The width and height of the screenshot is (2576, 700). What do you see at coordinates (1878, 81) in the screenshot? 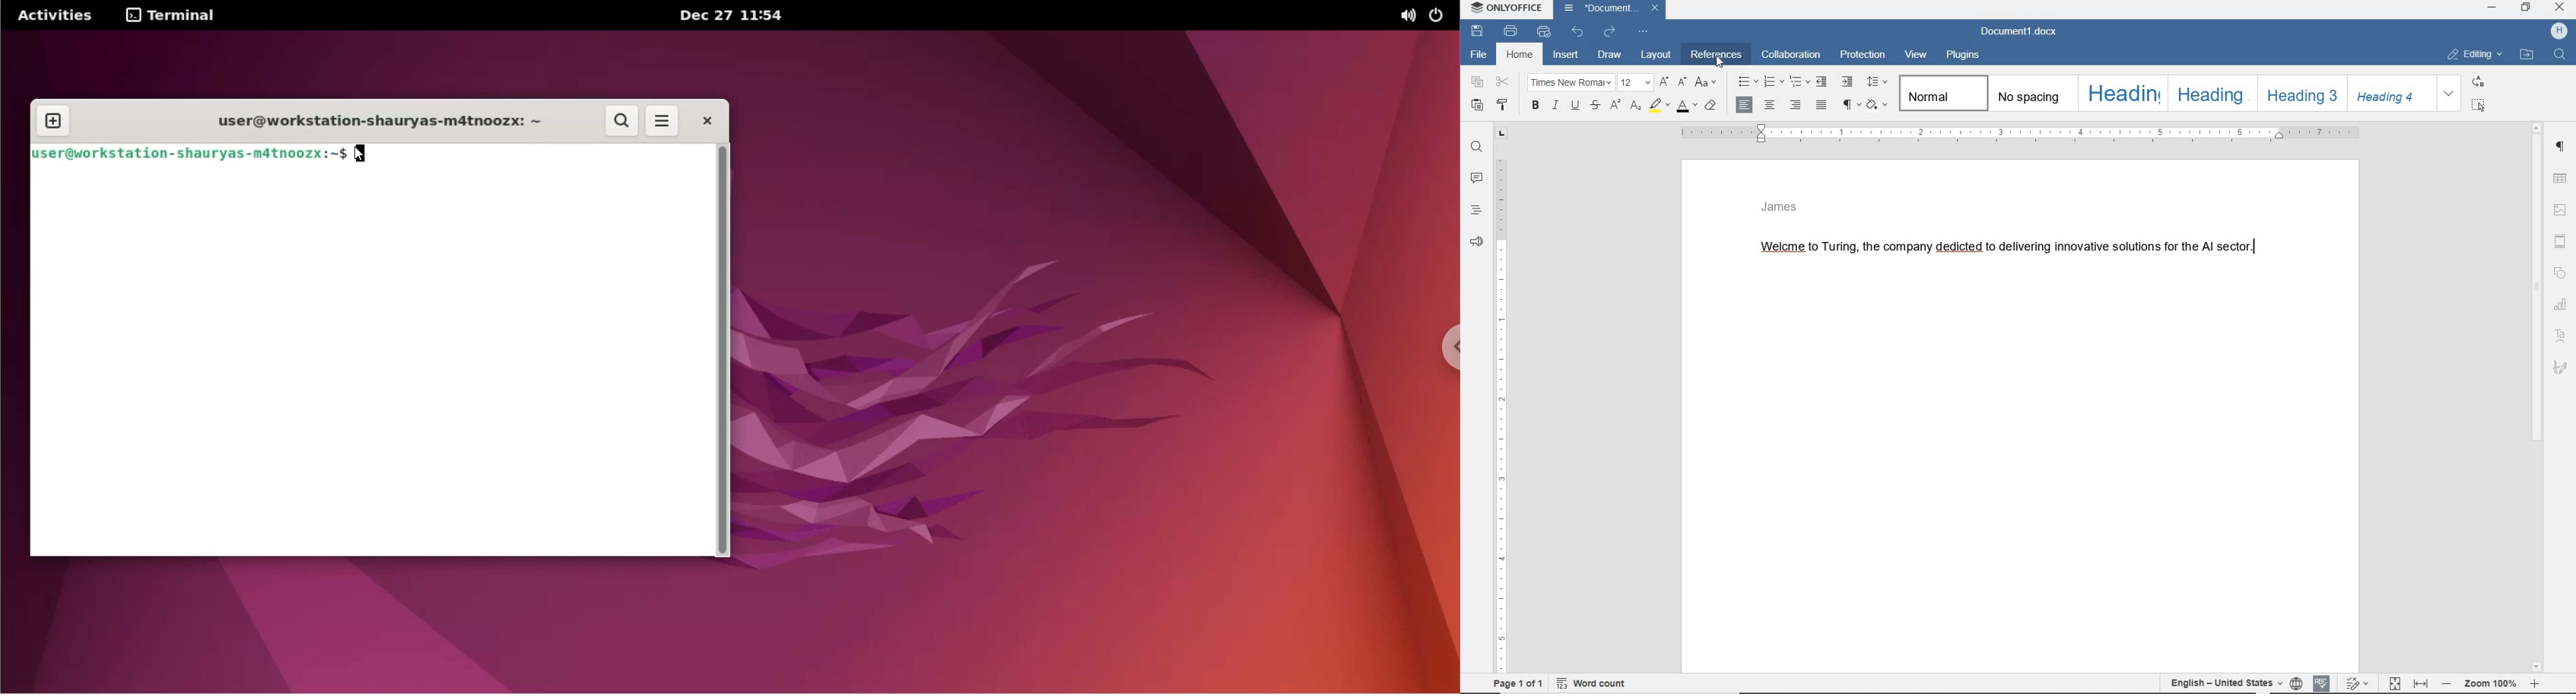
I see `paragraph line spacing` at bounding box center [1878, 81].